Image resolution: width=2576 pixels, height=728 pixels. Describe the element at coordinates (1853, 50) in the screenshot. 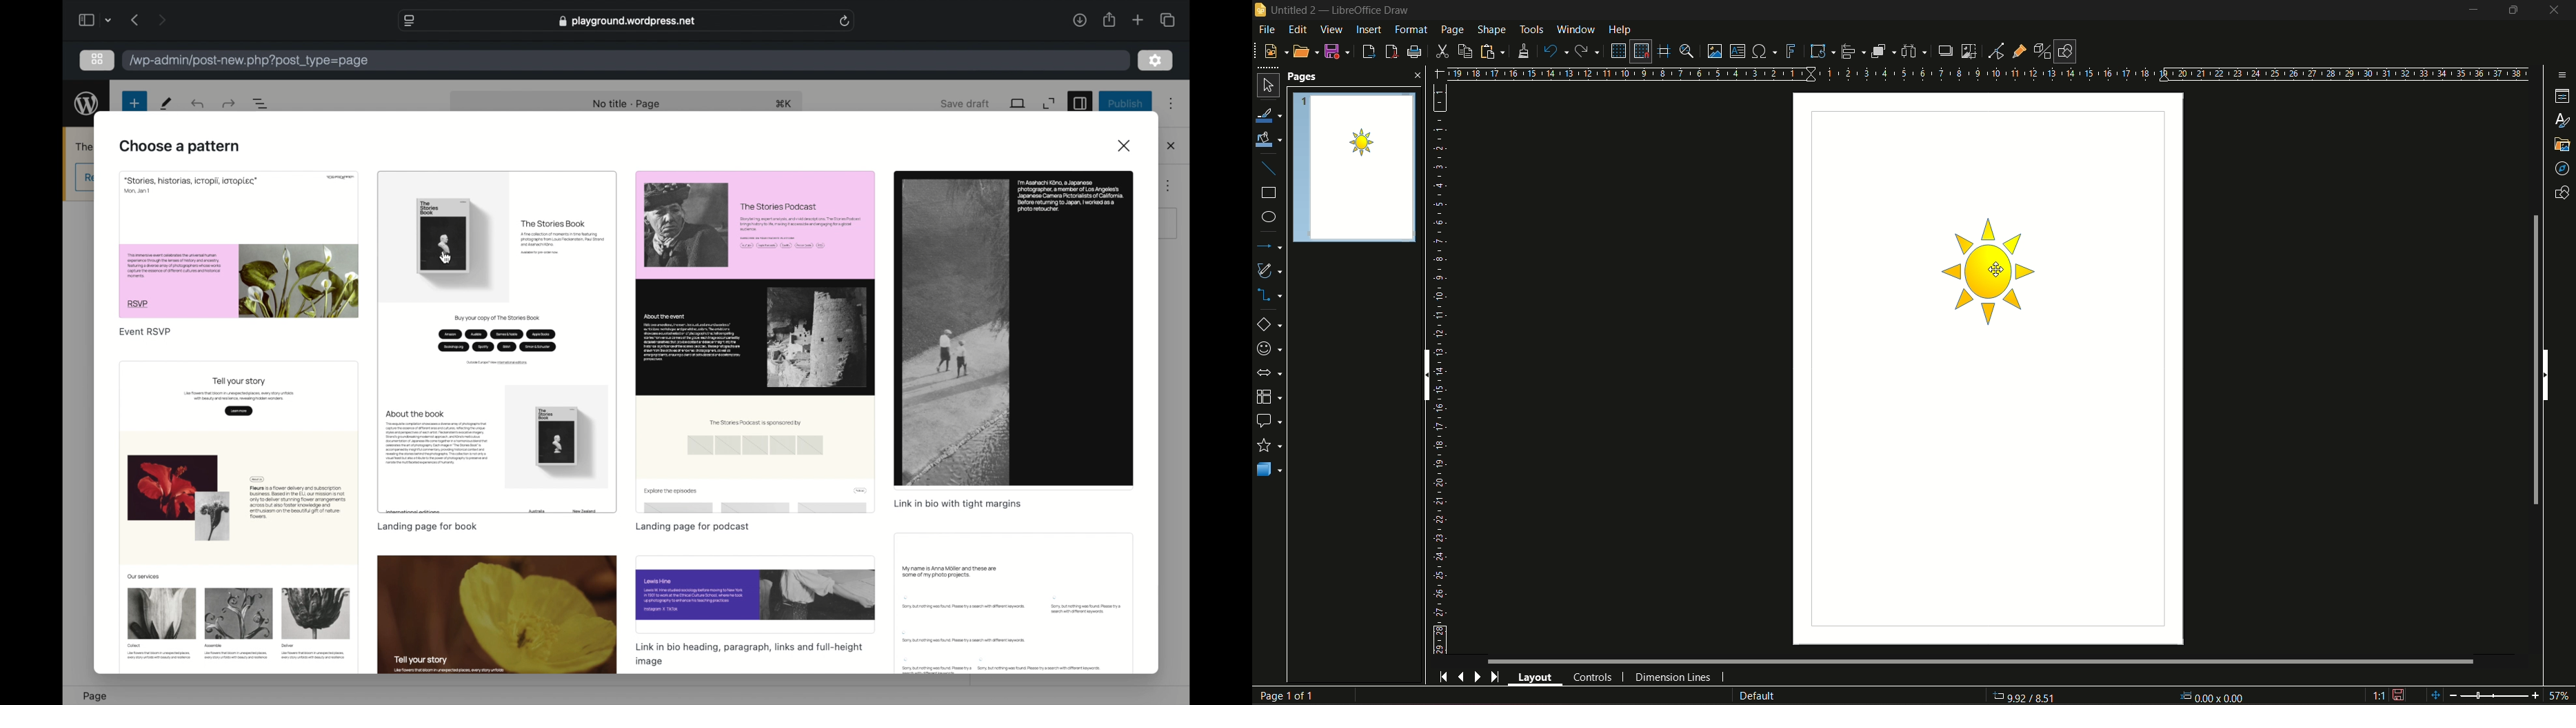

I see `align object` at that location.